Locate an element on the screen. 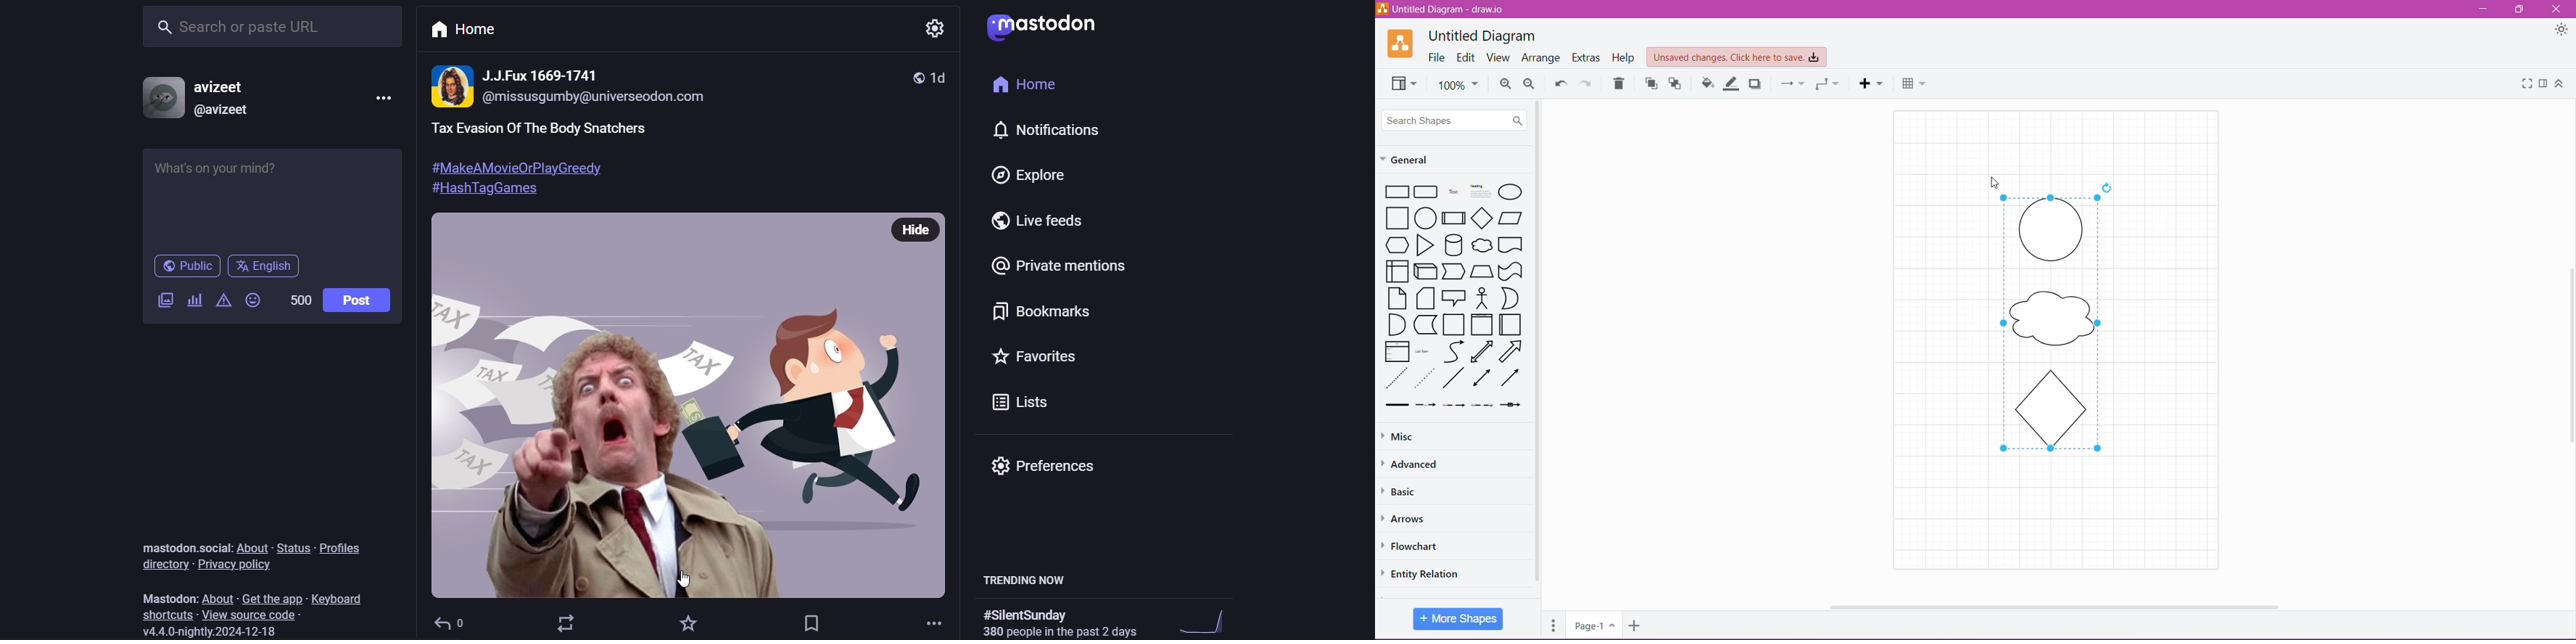 The width and height of the screenshot is (2576, 644). shortcut is located at coordinates (165, 615).